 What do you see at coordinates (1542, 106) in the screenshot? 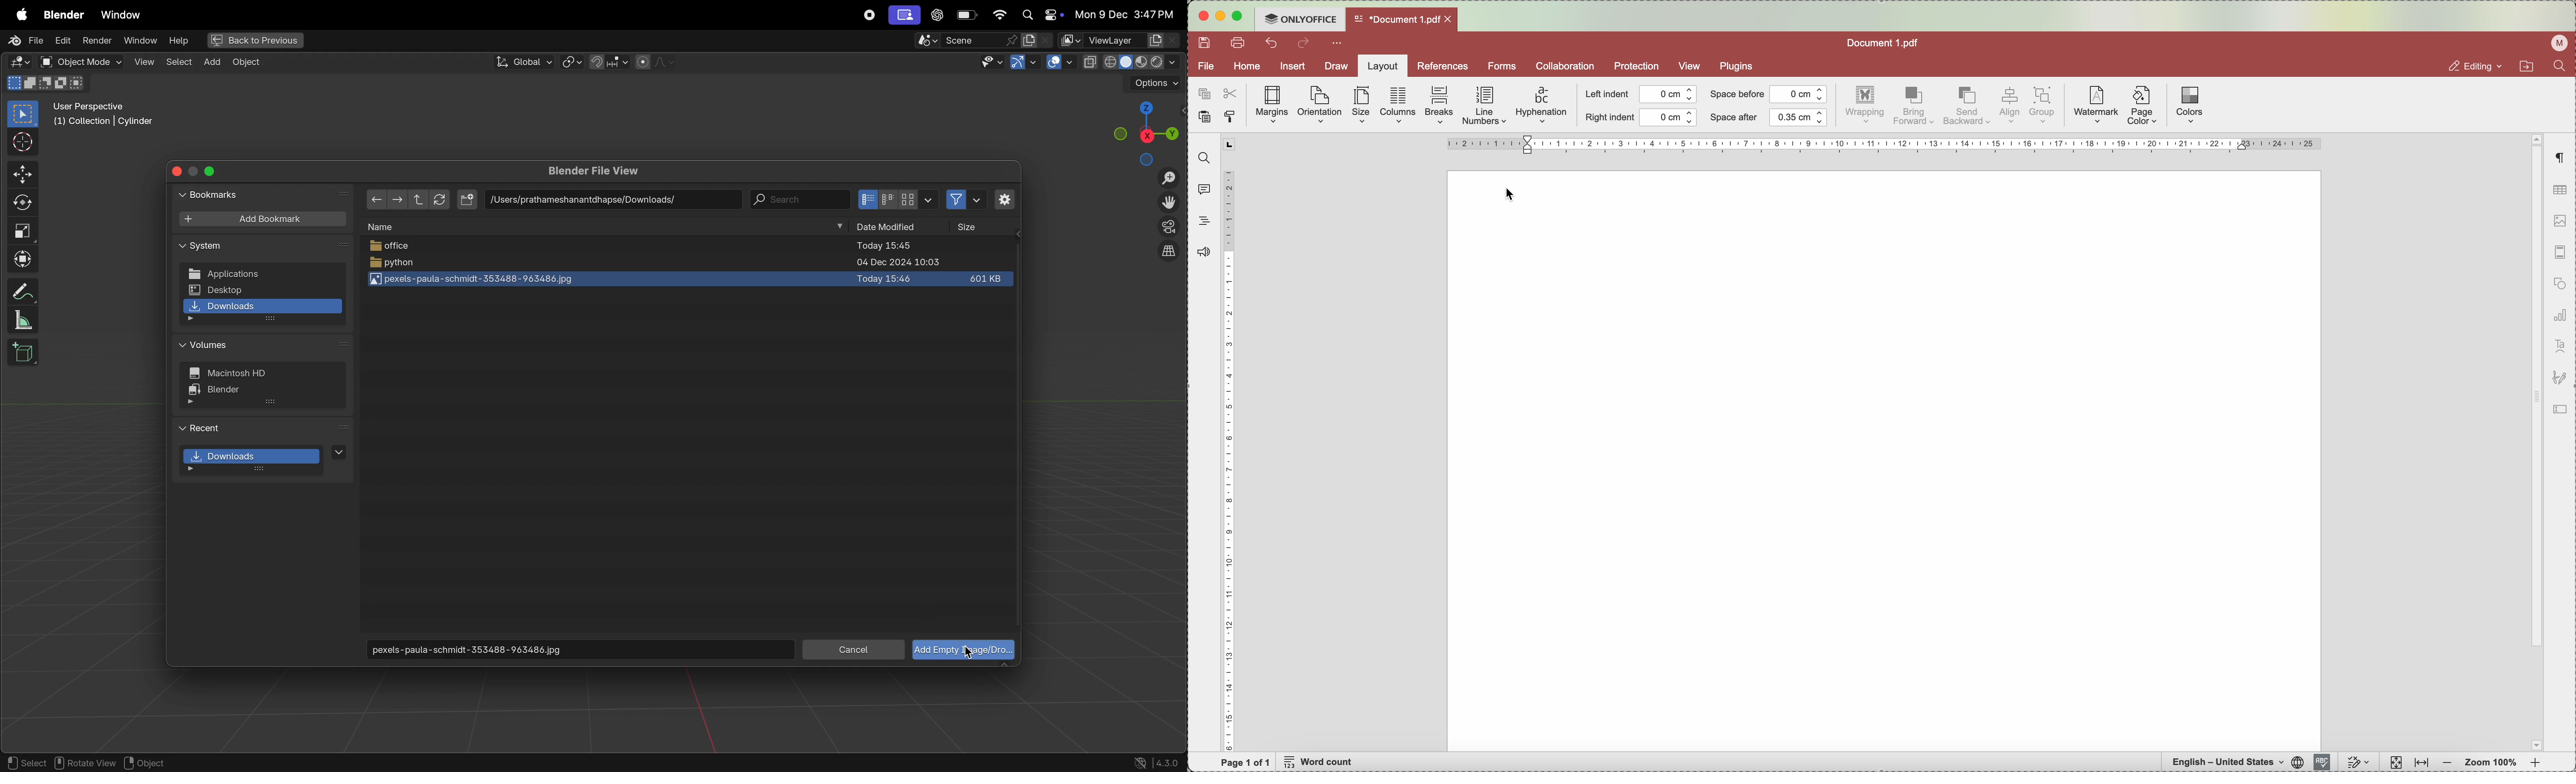
I see `hyphenation` at bounding box center [1542, 106].